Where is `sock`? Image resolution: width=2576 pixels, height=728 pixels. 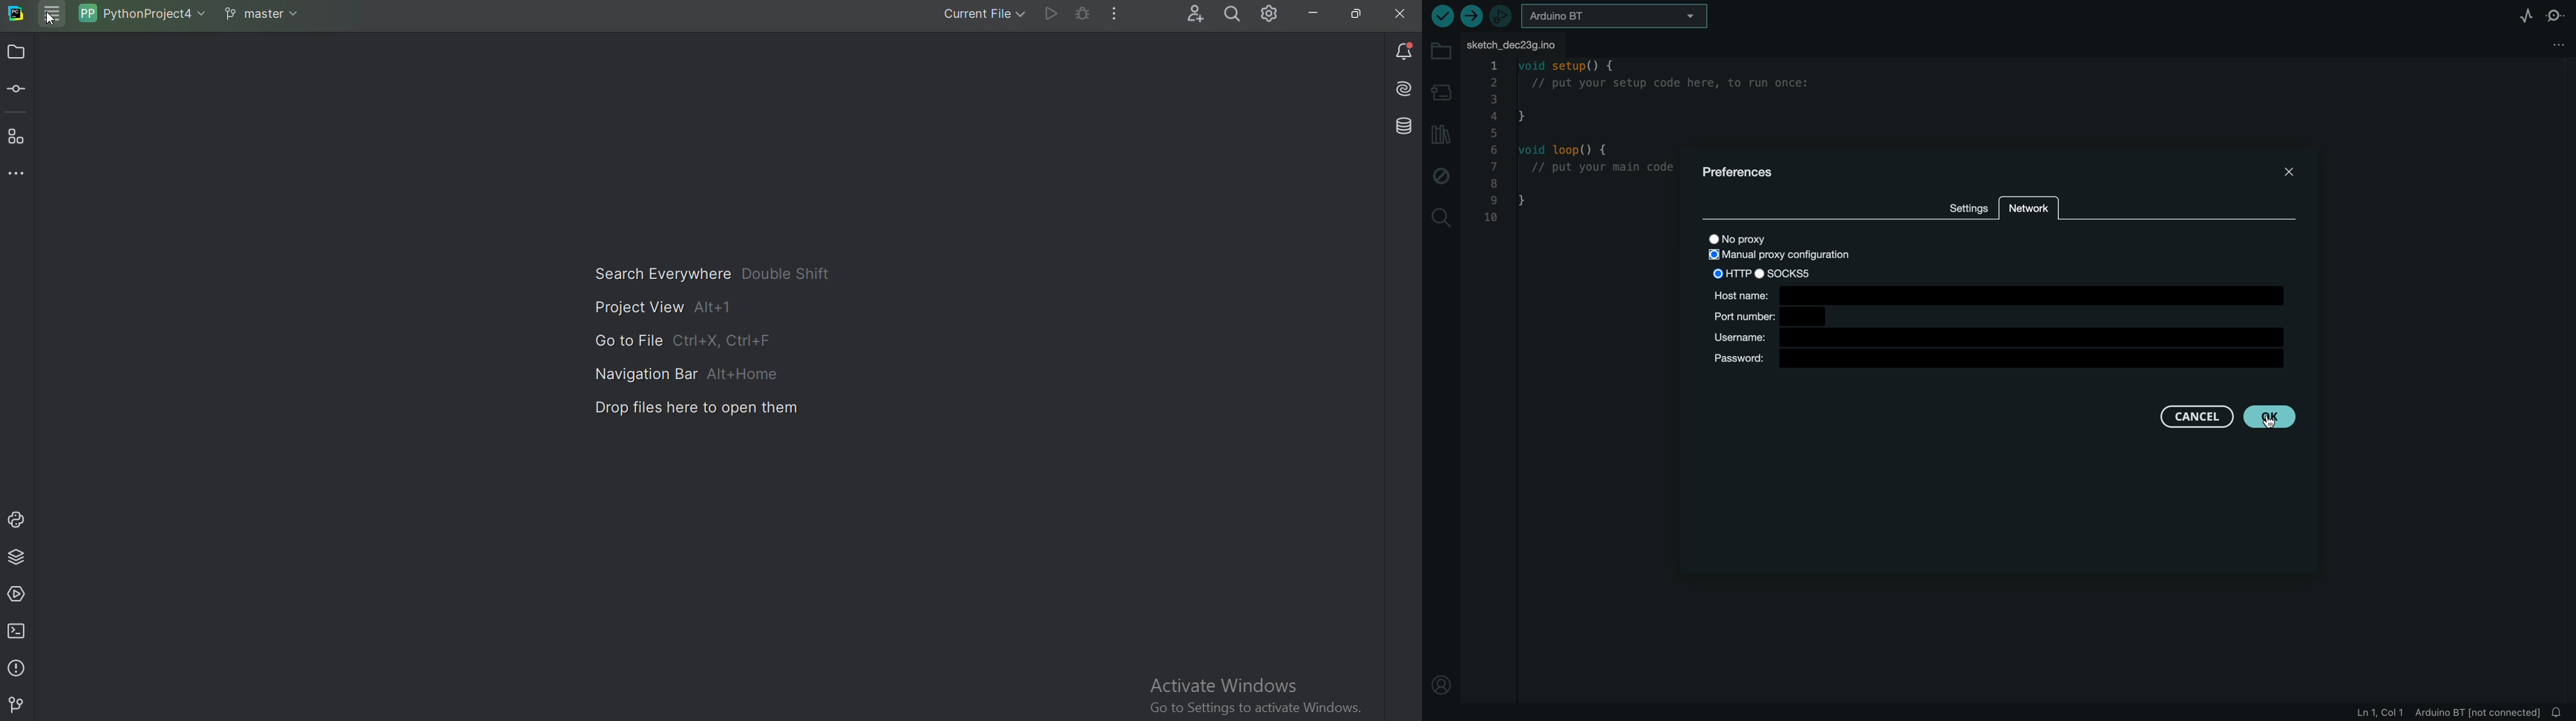
sock is located at coordinates (1787, 274).